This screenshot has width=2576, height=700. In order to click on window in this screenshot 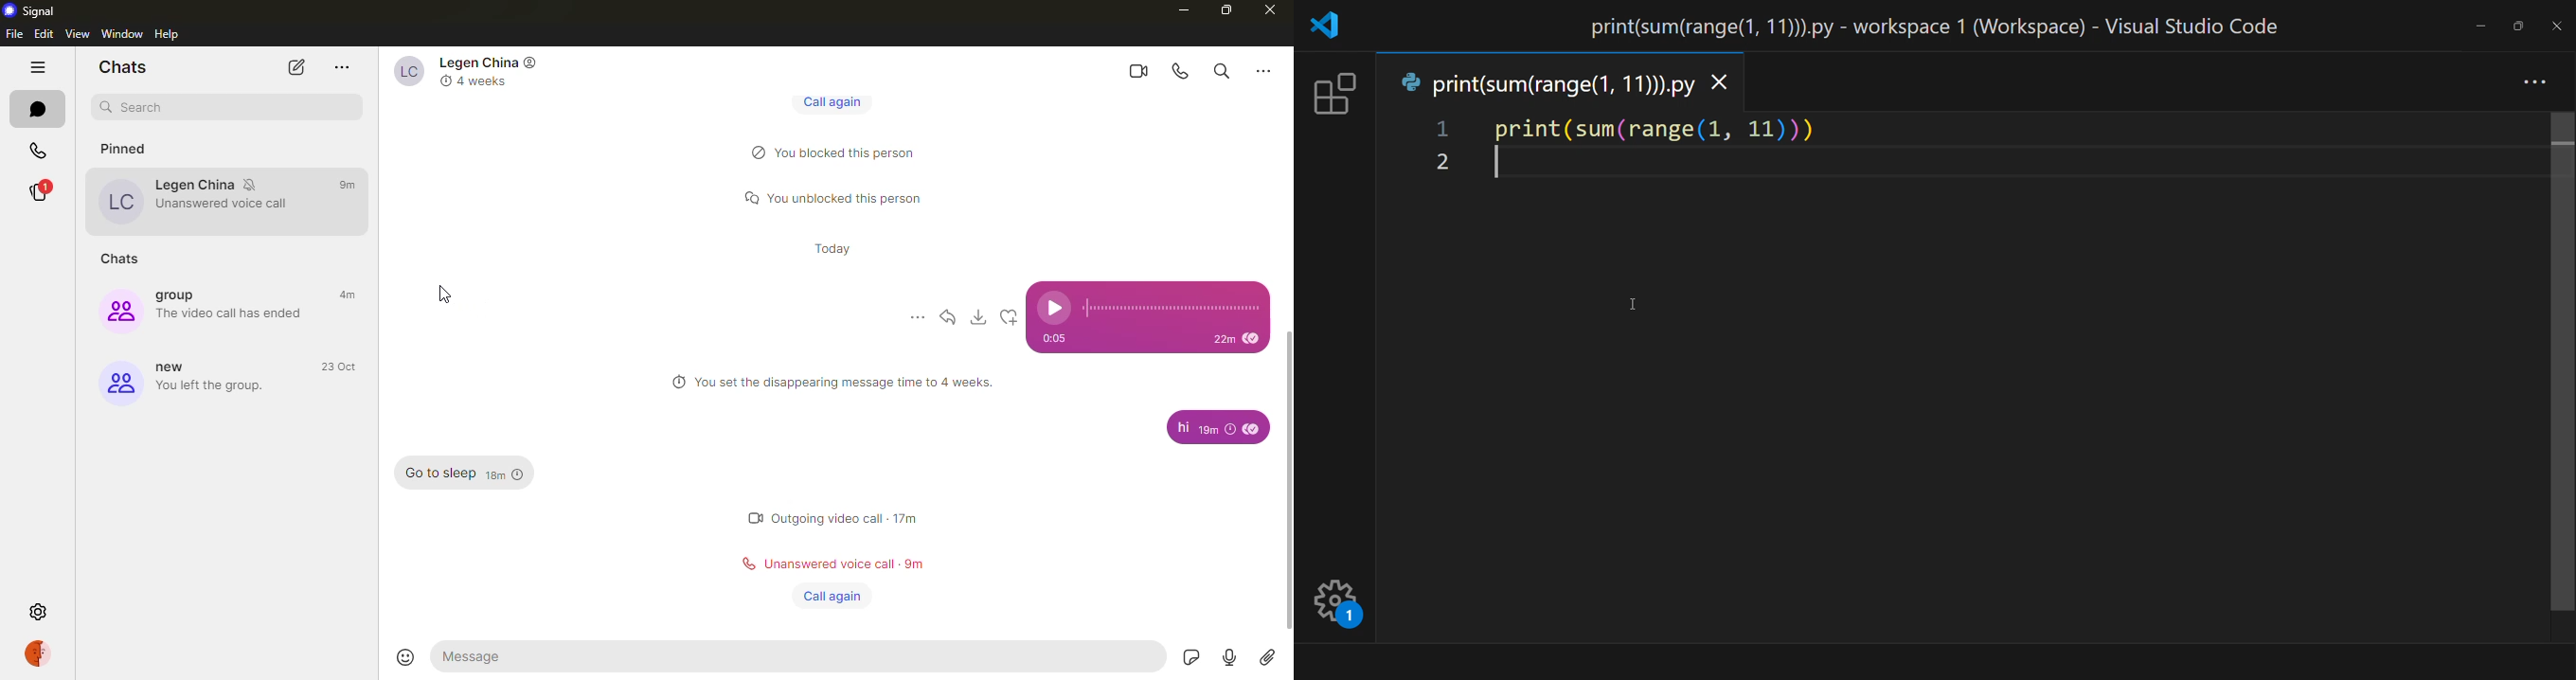, I will do `click(123, 33)`.